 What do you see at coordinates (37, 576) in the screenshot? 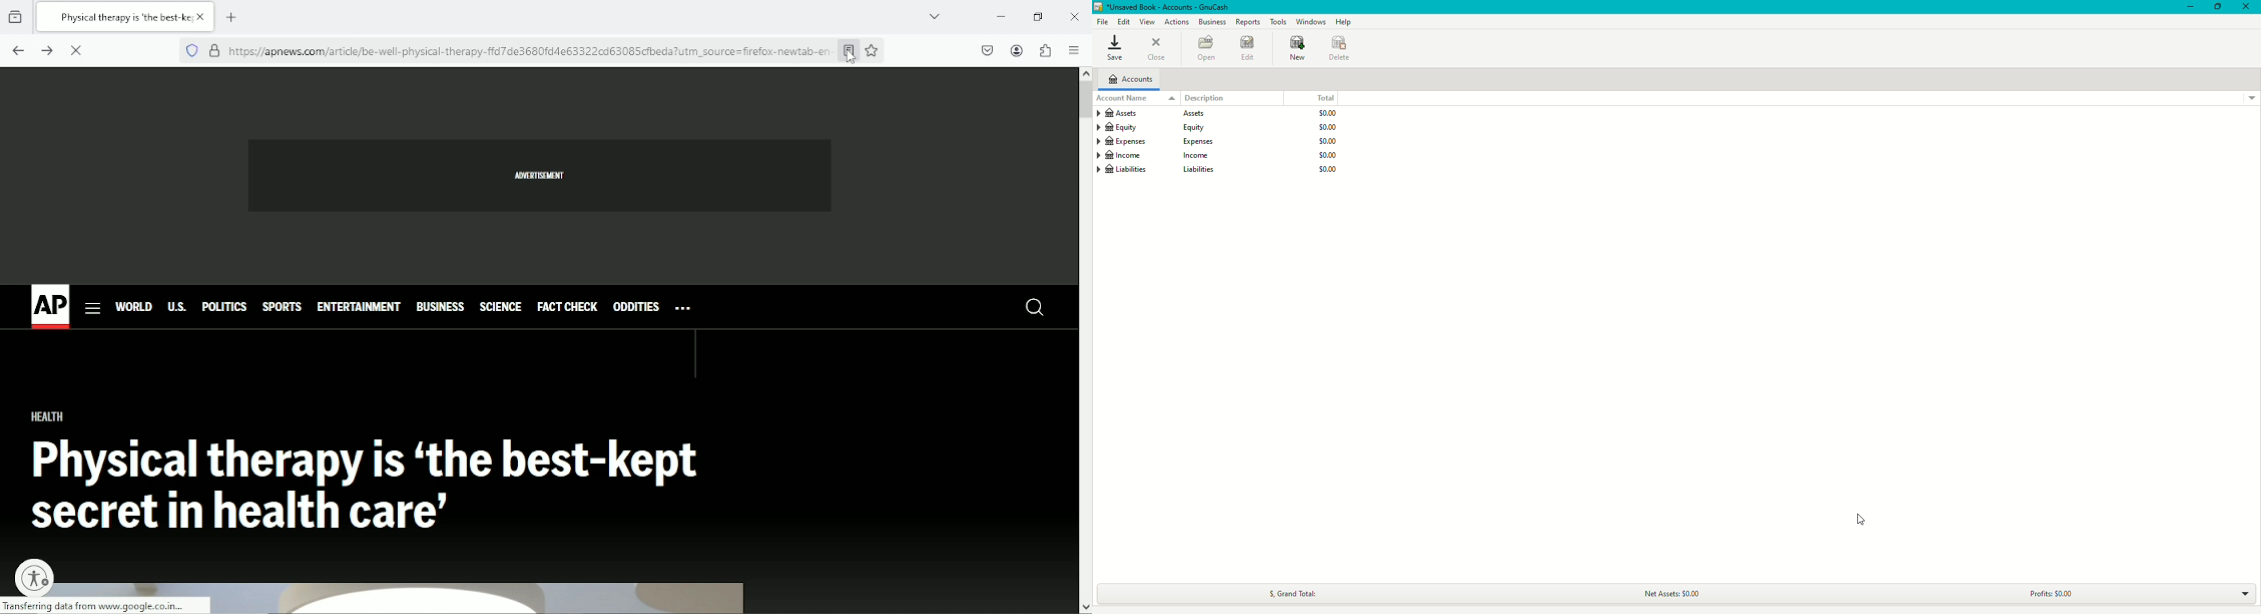
I see `icon` at bounding box center [37, 576].